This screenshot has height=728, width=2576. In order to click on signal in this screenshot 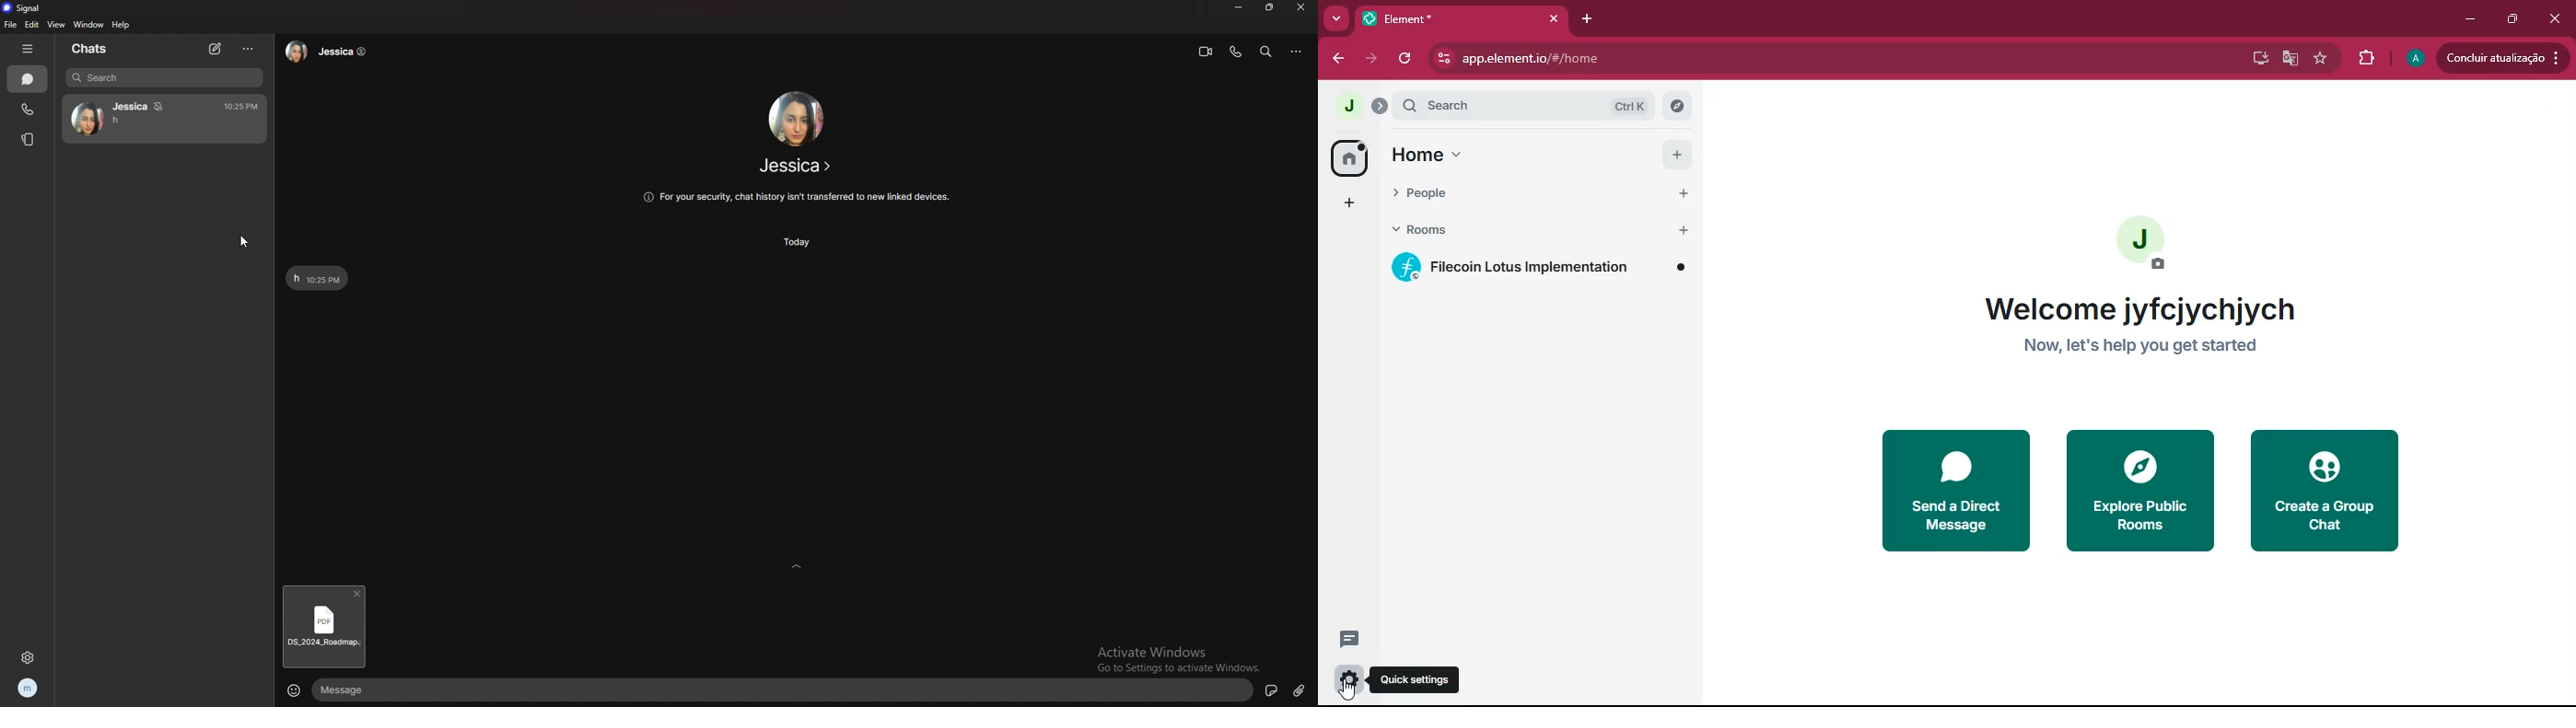, I will do `click(21, 8)`.